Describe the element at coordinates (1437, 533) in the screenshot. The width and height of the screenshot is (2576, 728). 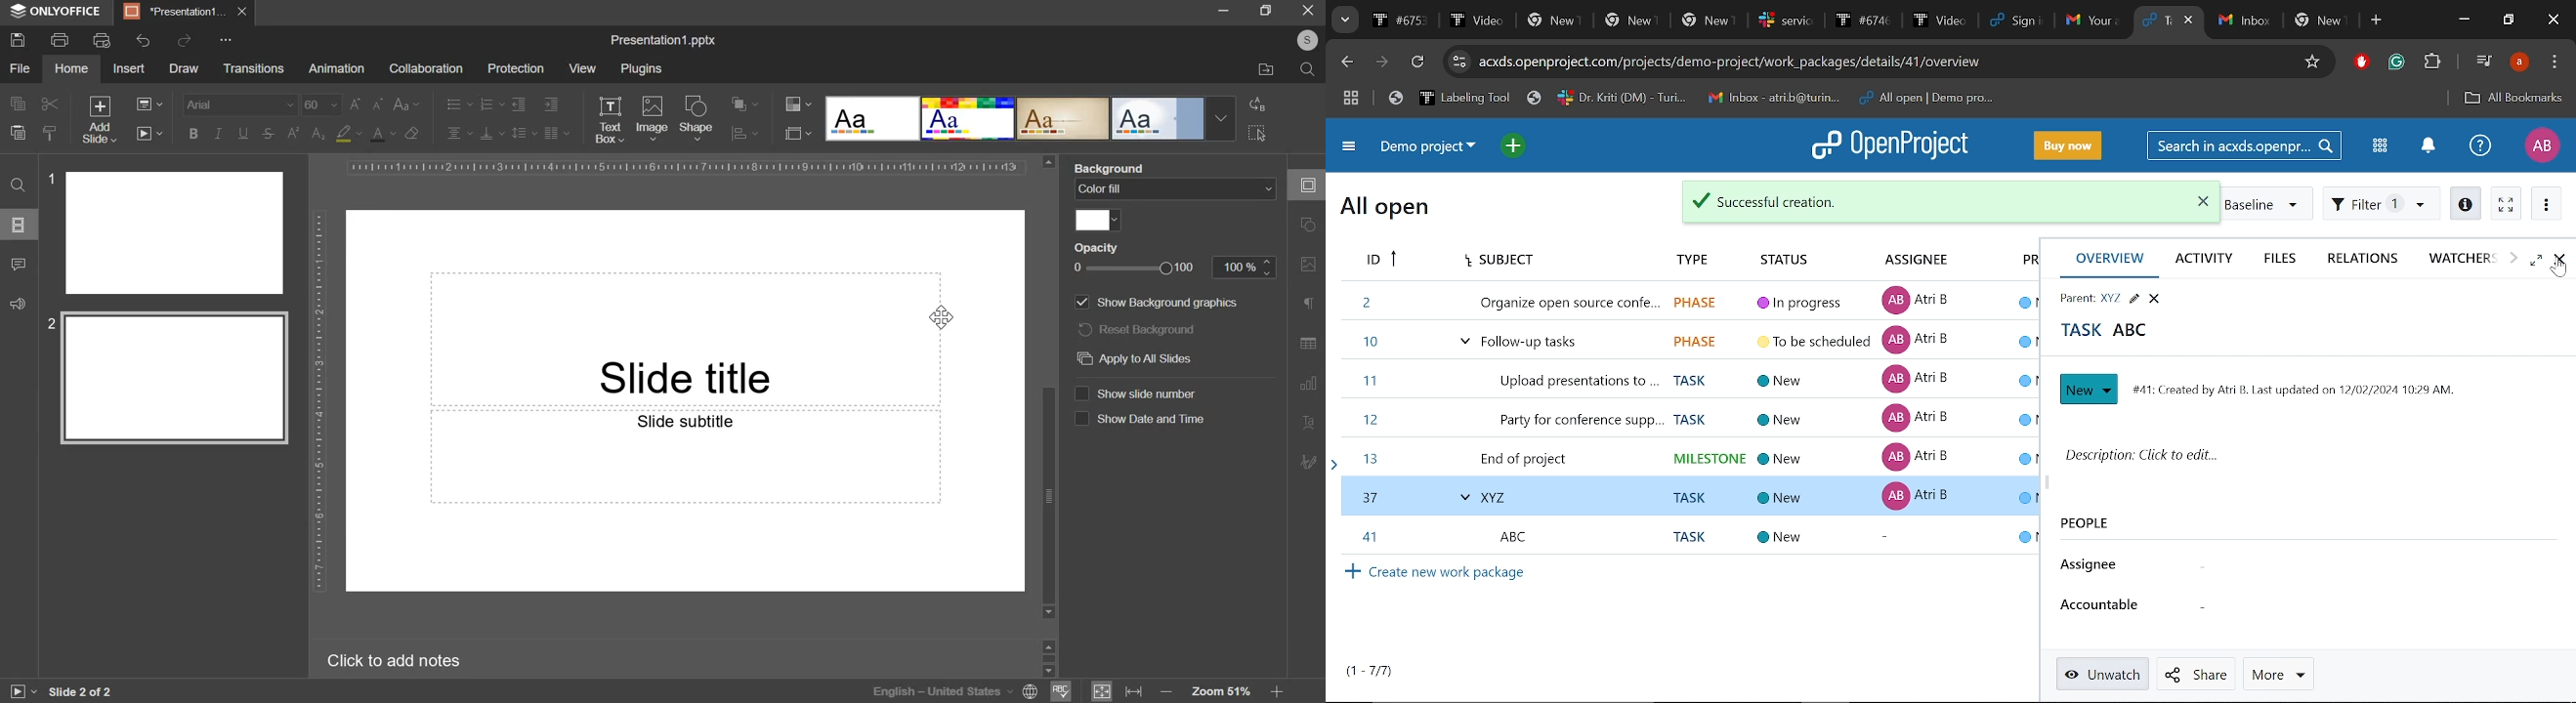
I see `Create work package` at that location.